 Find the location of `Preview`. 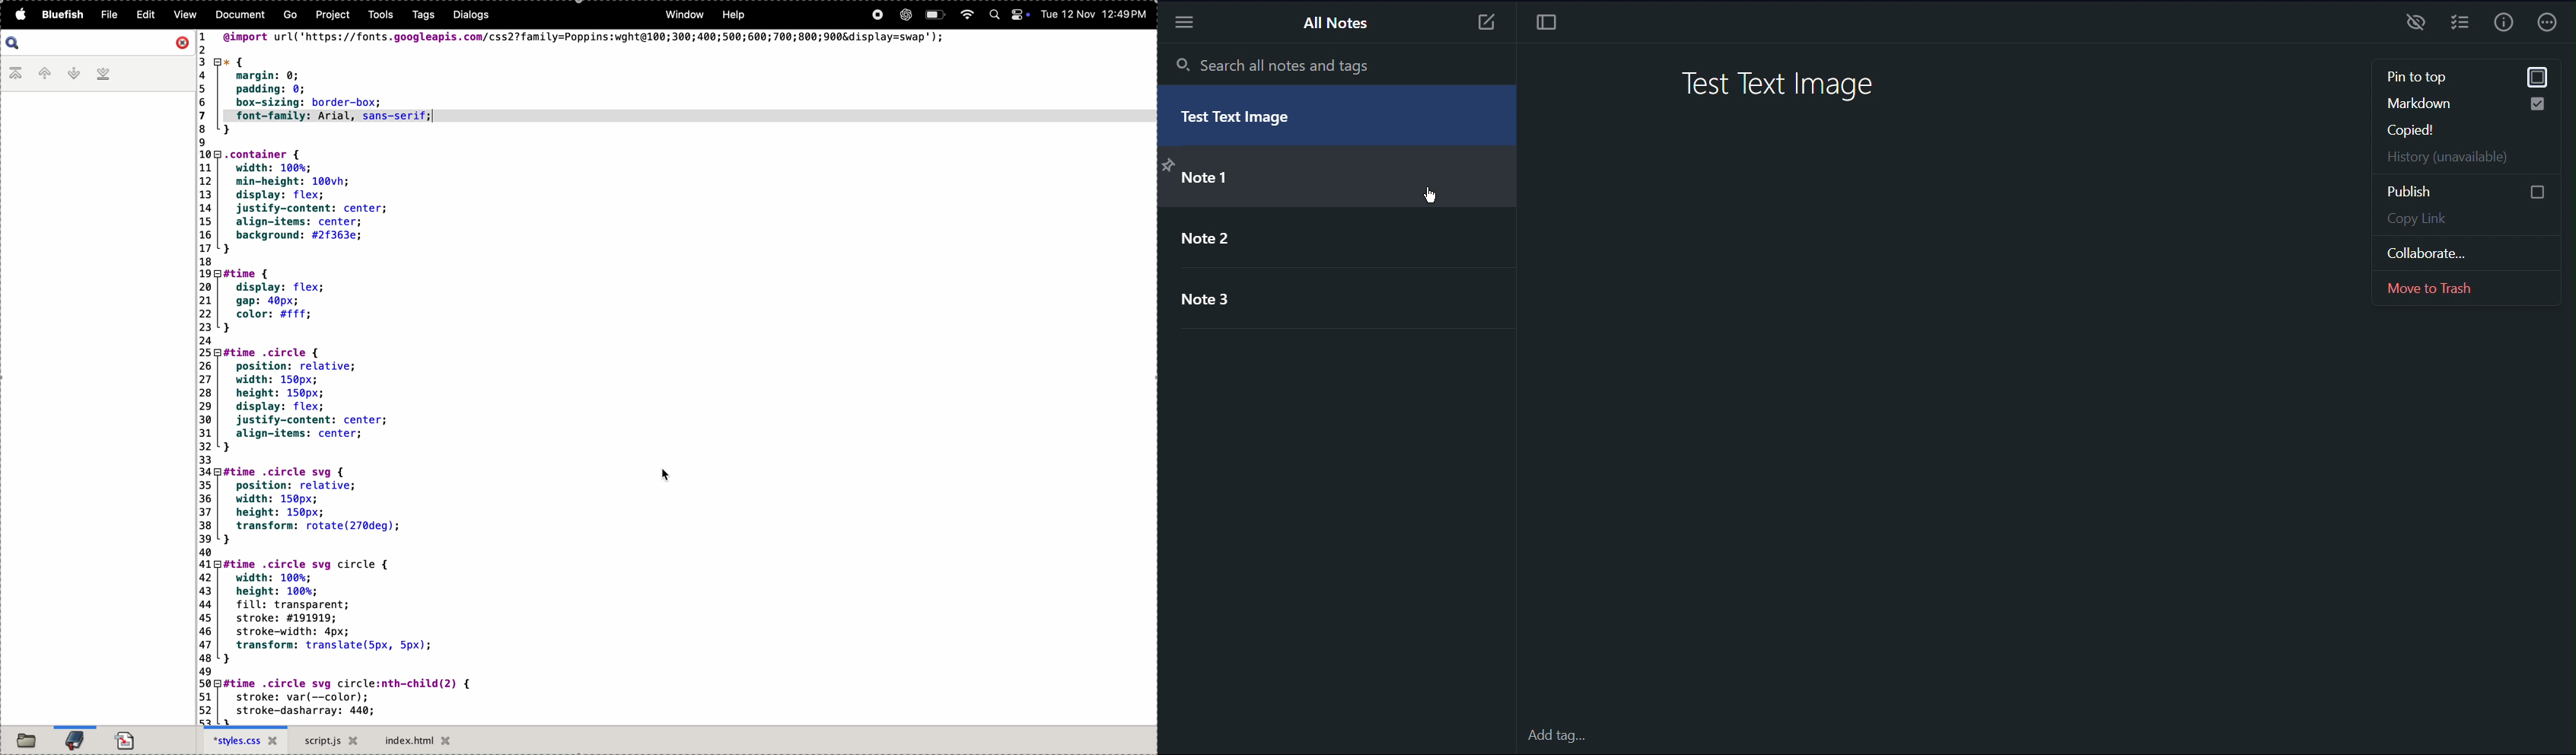

Preview is located at coordinates (2417, 24).